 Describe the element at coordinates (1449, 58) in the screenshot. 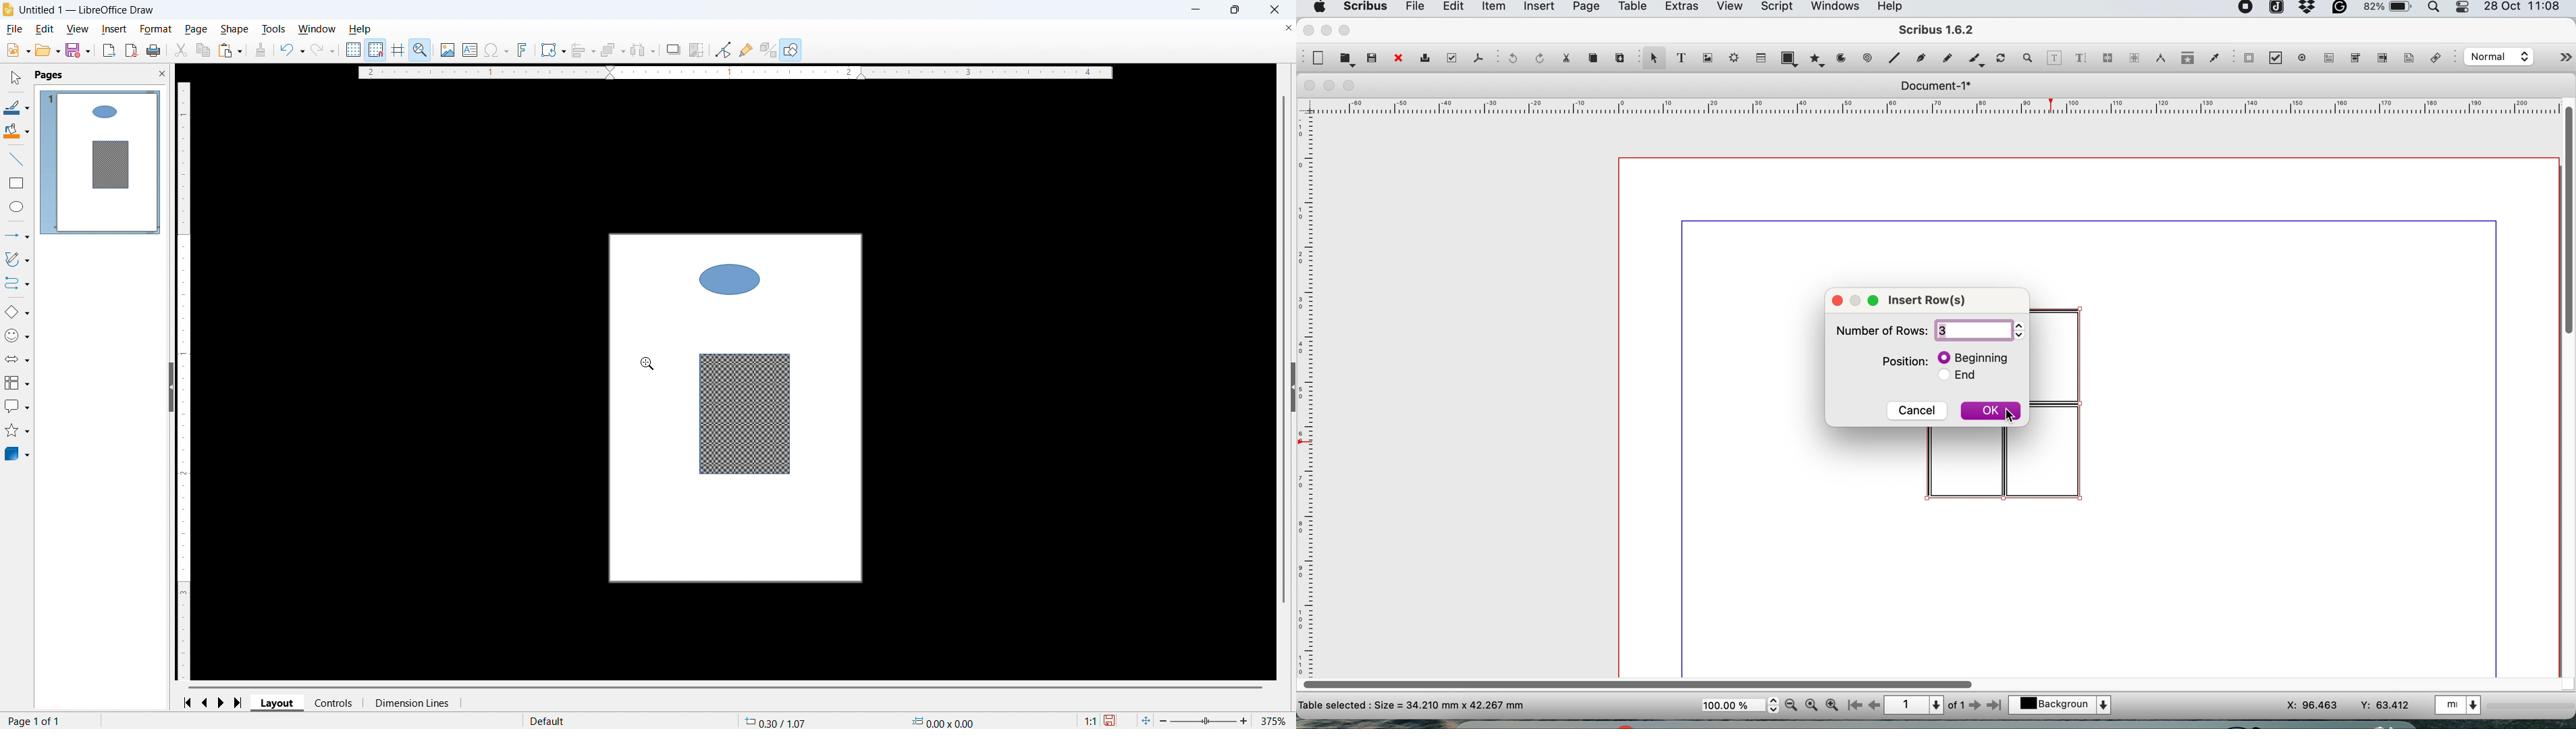

I see `preflight verifier` at that location.